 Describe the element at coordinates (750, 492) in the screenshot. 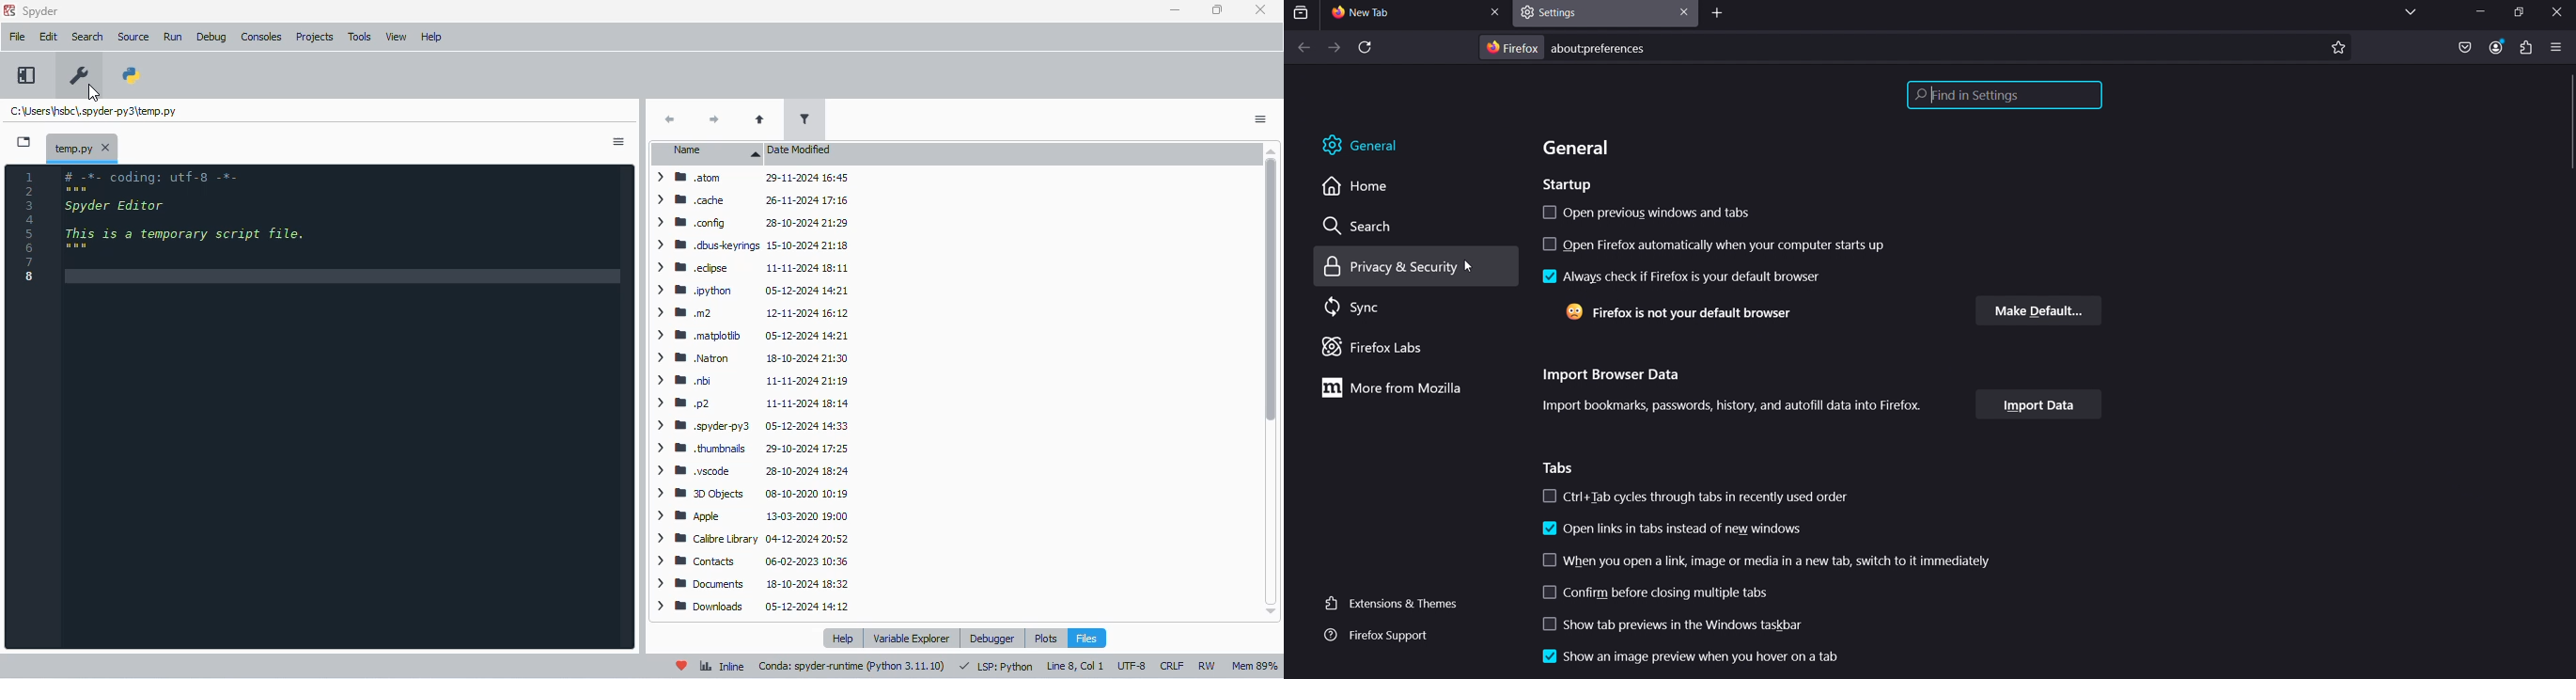

I see `> BB 30O0bjects 08-10-2020 10:19` at that location.